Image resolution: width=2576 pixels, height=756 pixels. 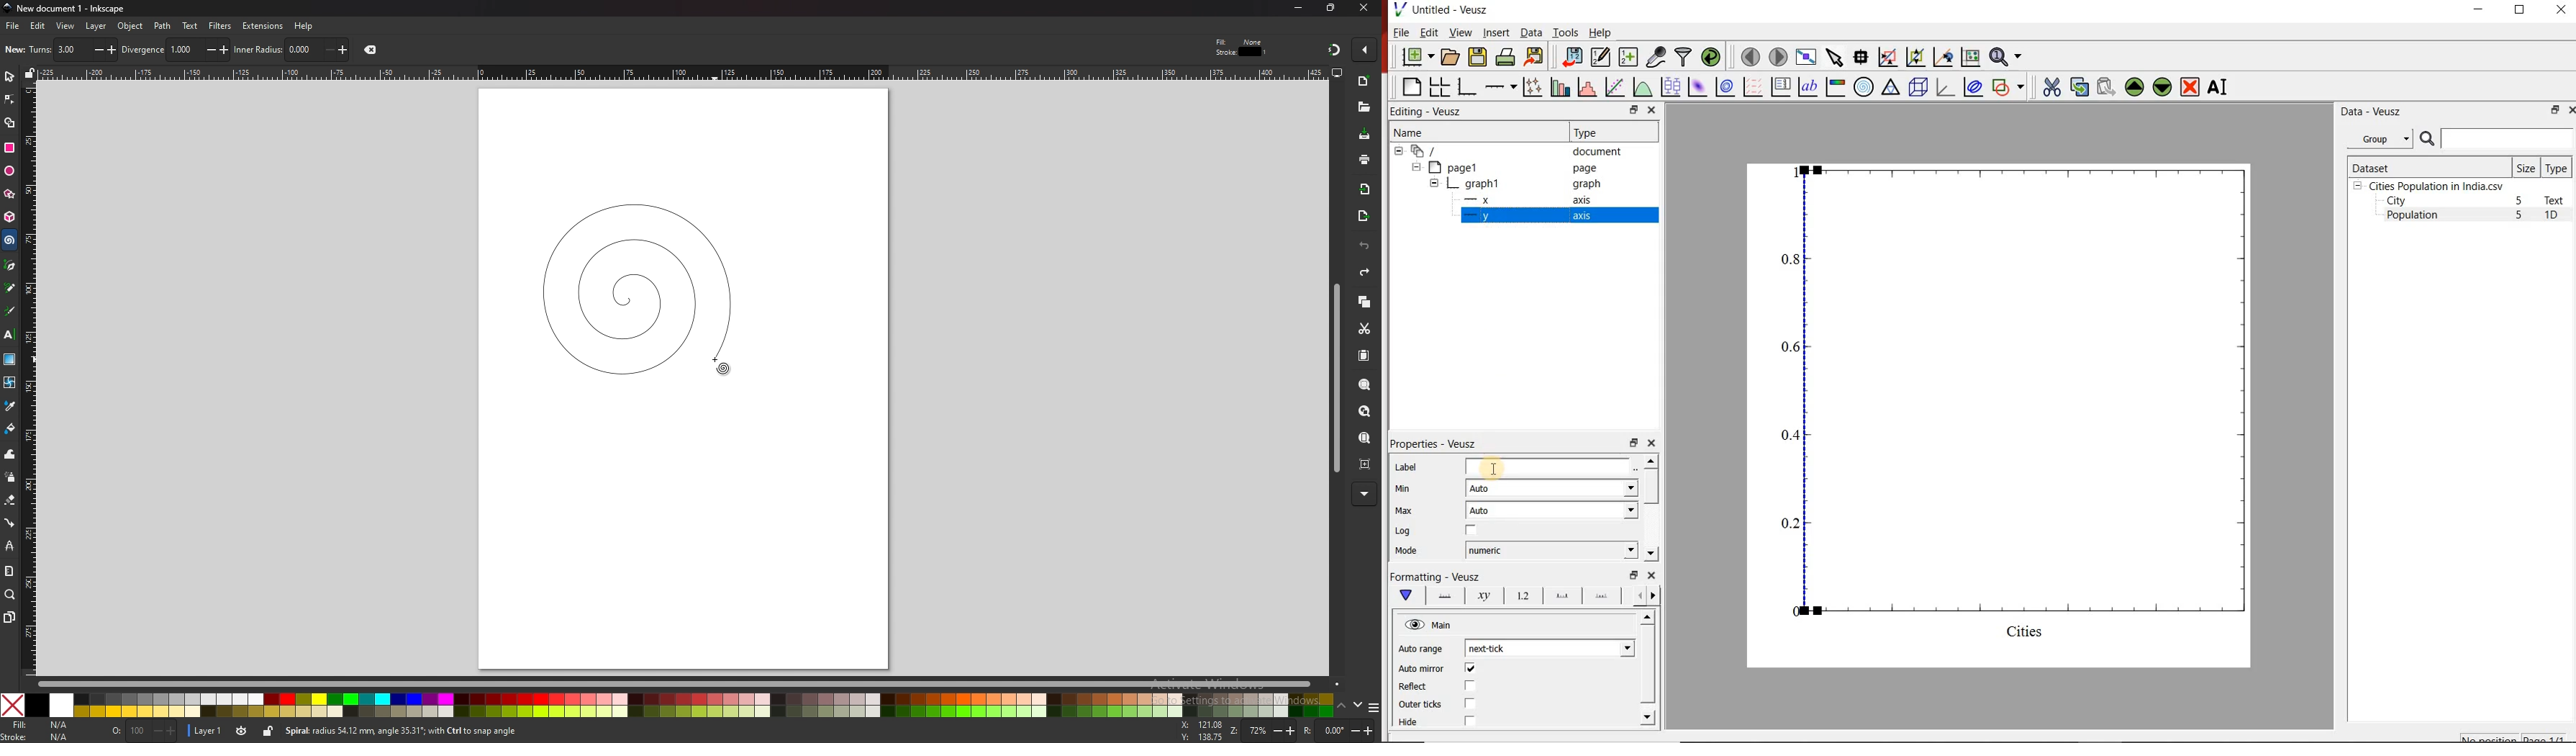 I want to click on new:, so click(x=15, y=50).